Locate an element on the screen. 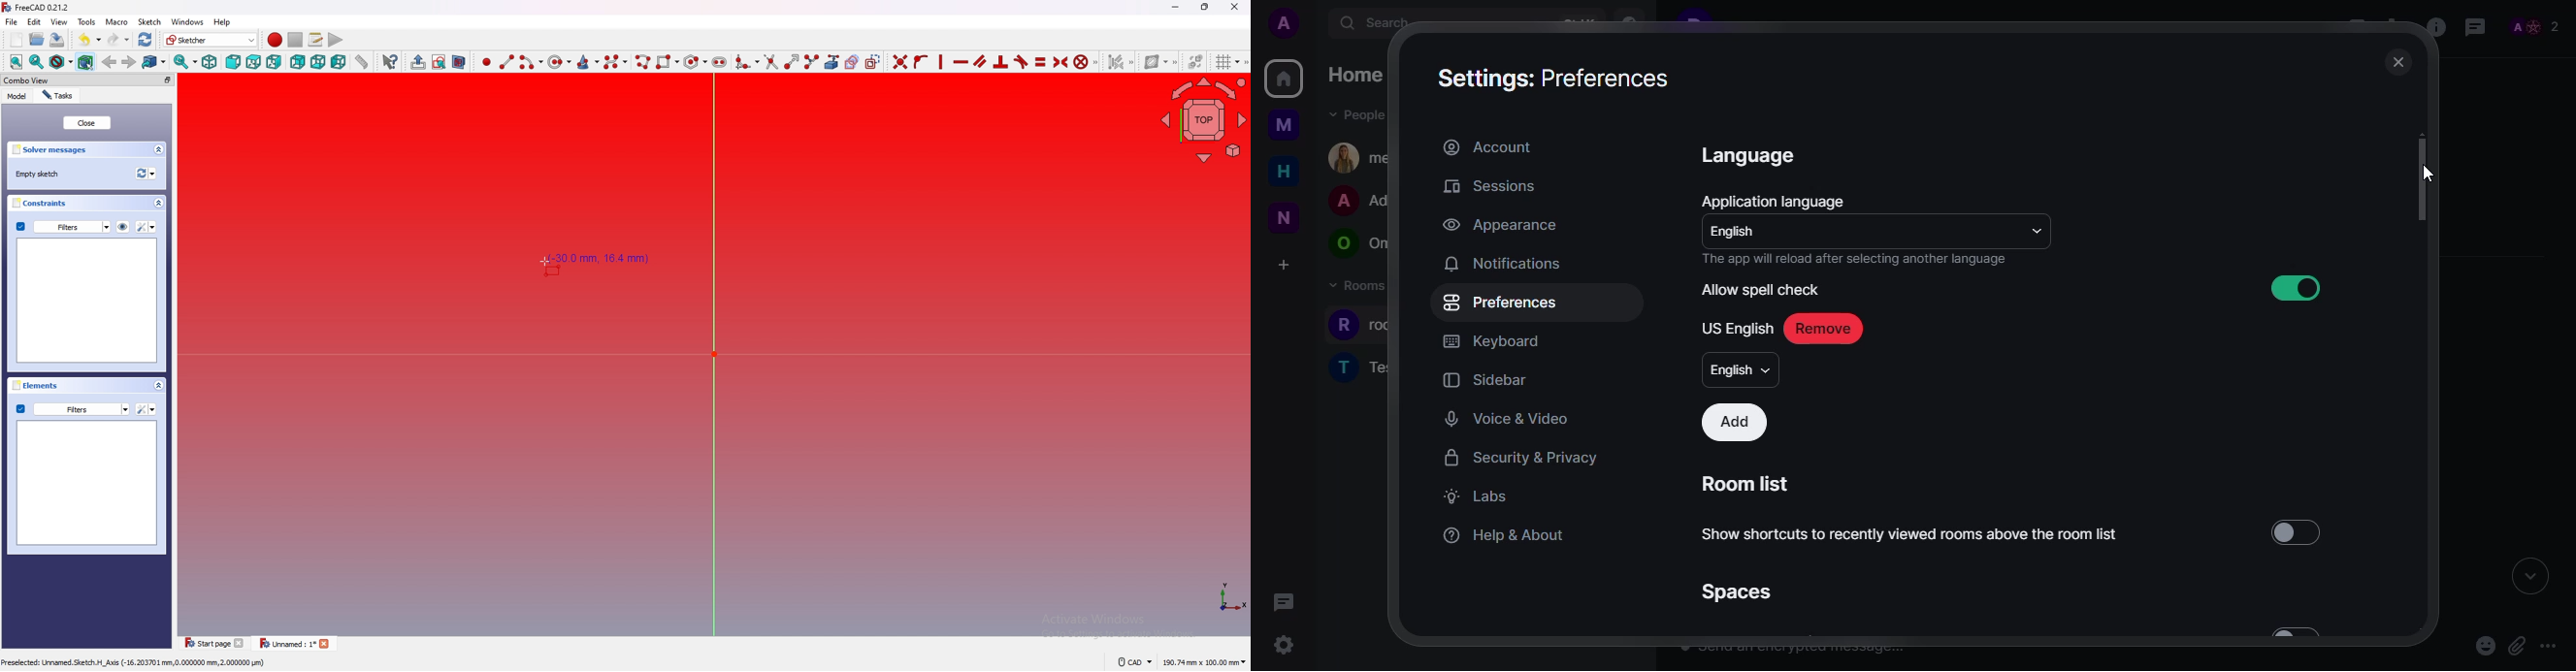 This screenshot has width=2576, height=672. cursor is located at coordinates (2427, 176).